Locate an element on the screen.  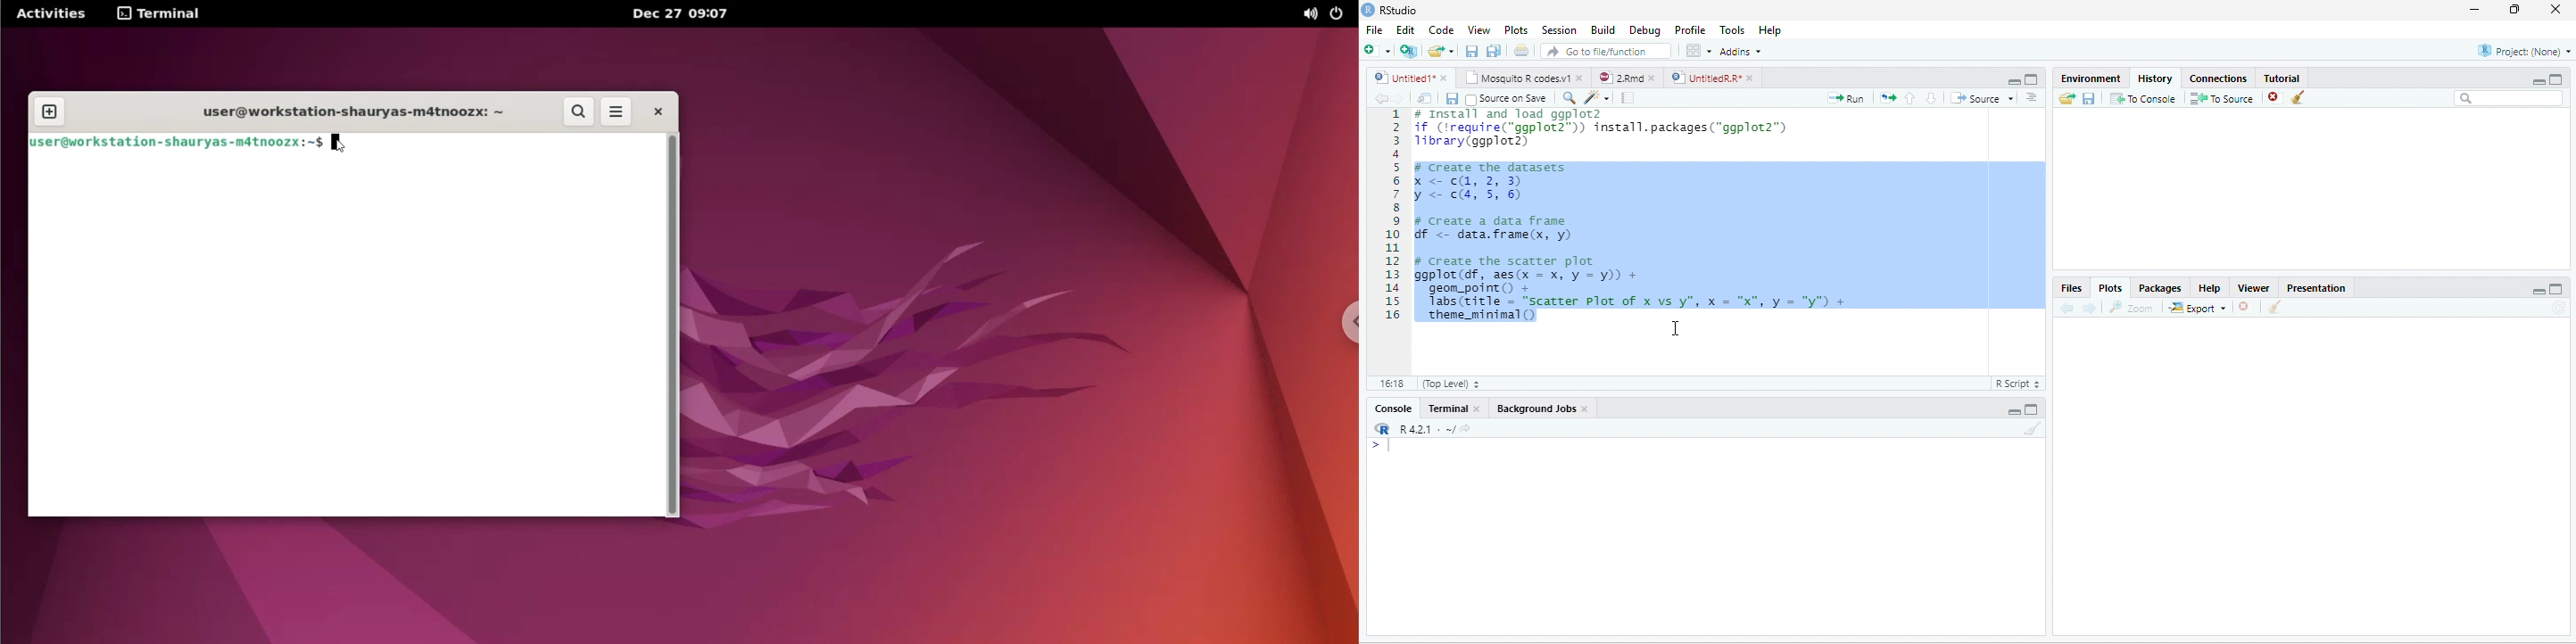
Re-run the previous code region is located at coordinates (1888, 98).